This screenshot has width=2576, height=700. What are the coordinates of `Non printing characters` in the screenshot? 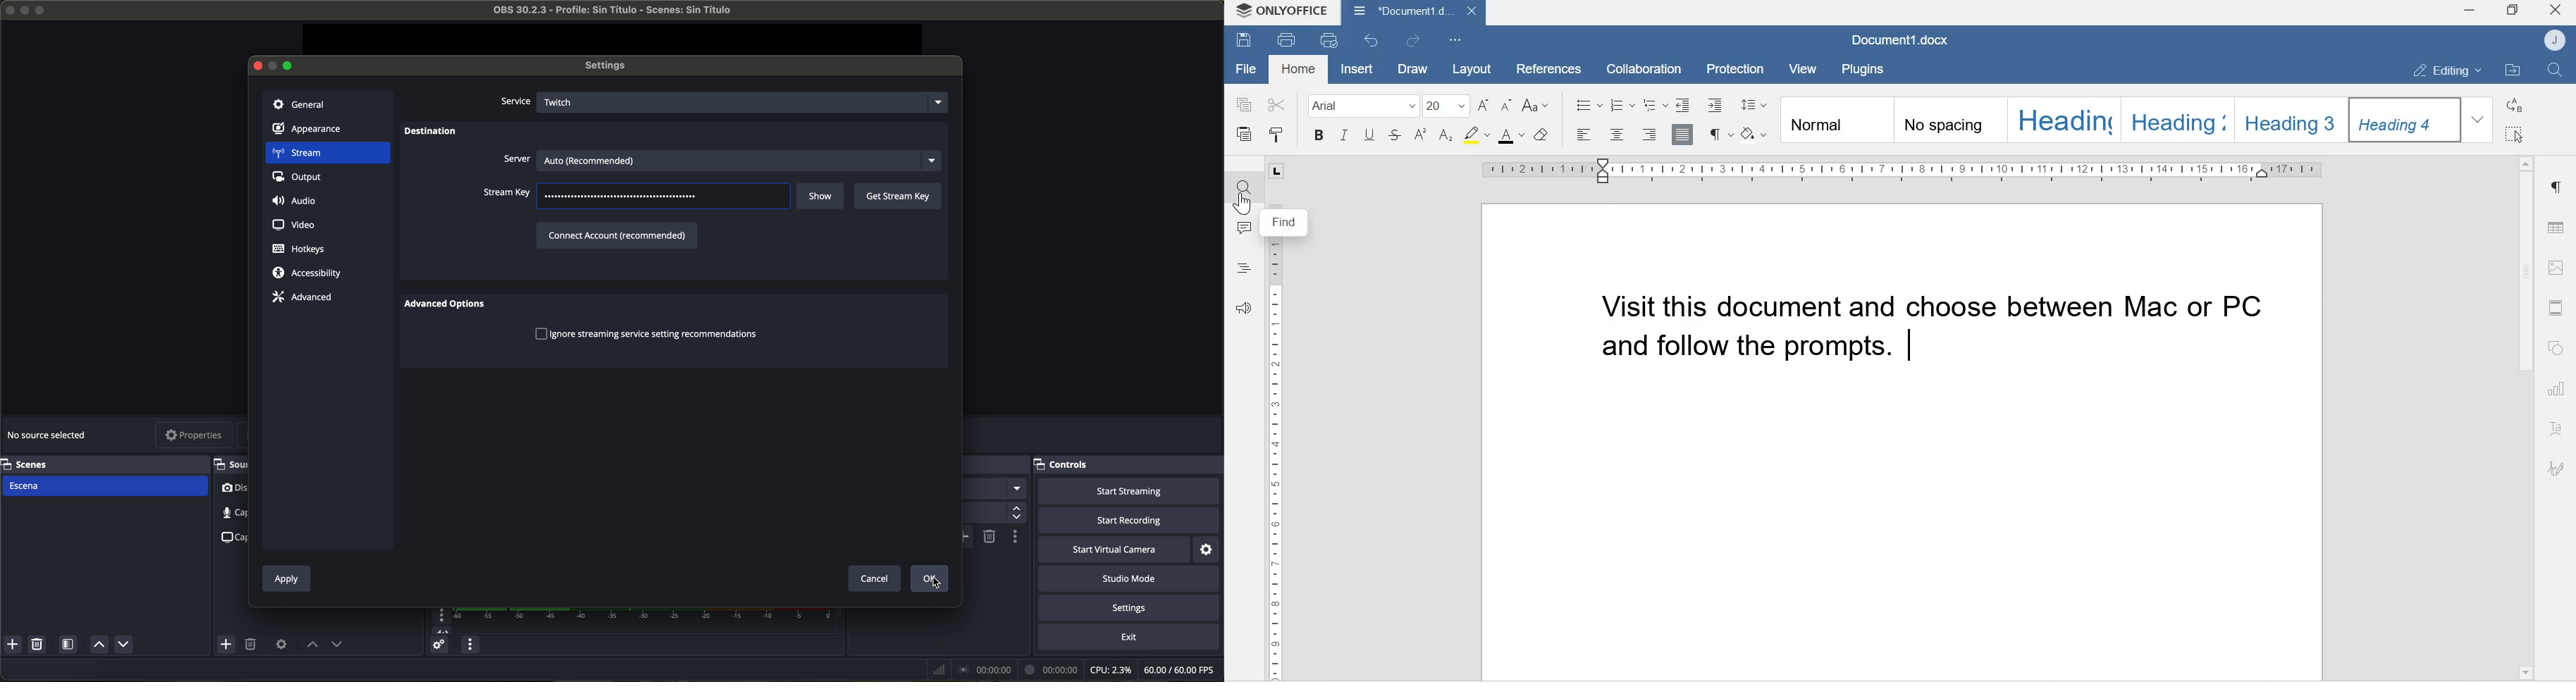 It's located at (1720, 134).